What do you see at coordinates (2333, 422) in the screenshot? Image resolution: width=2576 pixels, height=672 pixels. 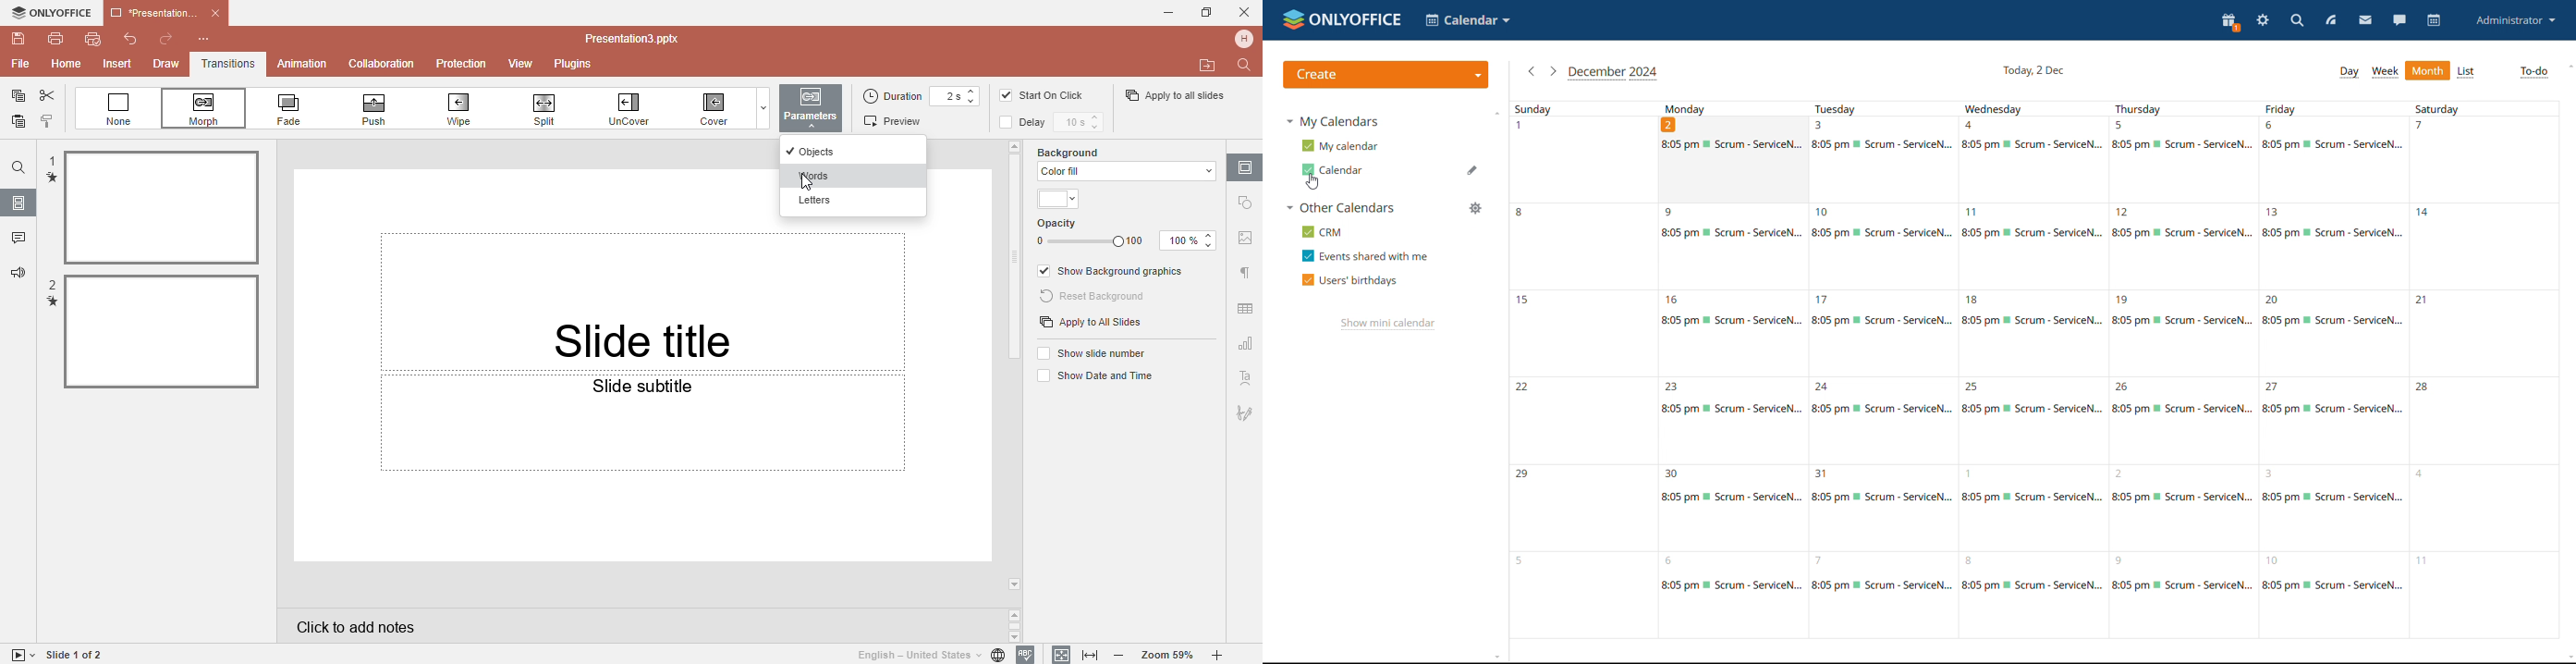 I see `27` at bounding box center [2333, 422].